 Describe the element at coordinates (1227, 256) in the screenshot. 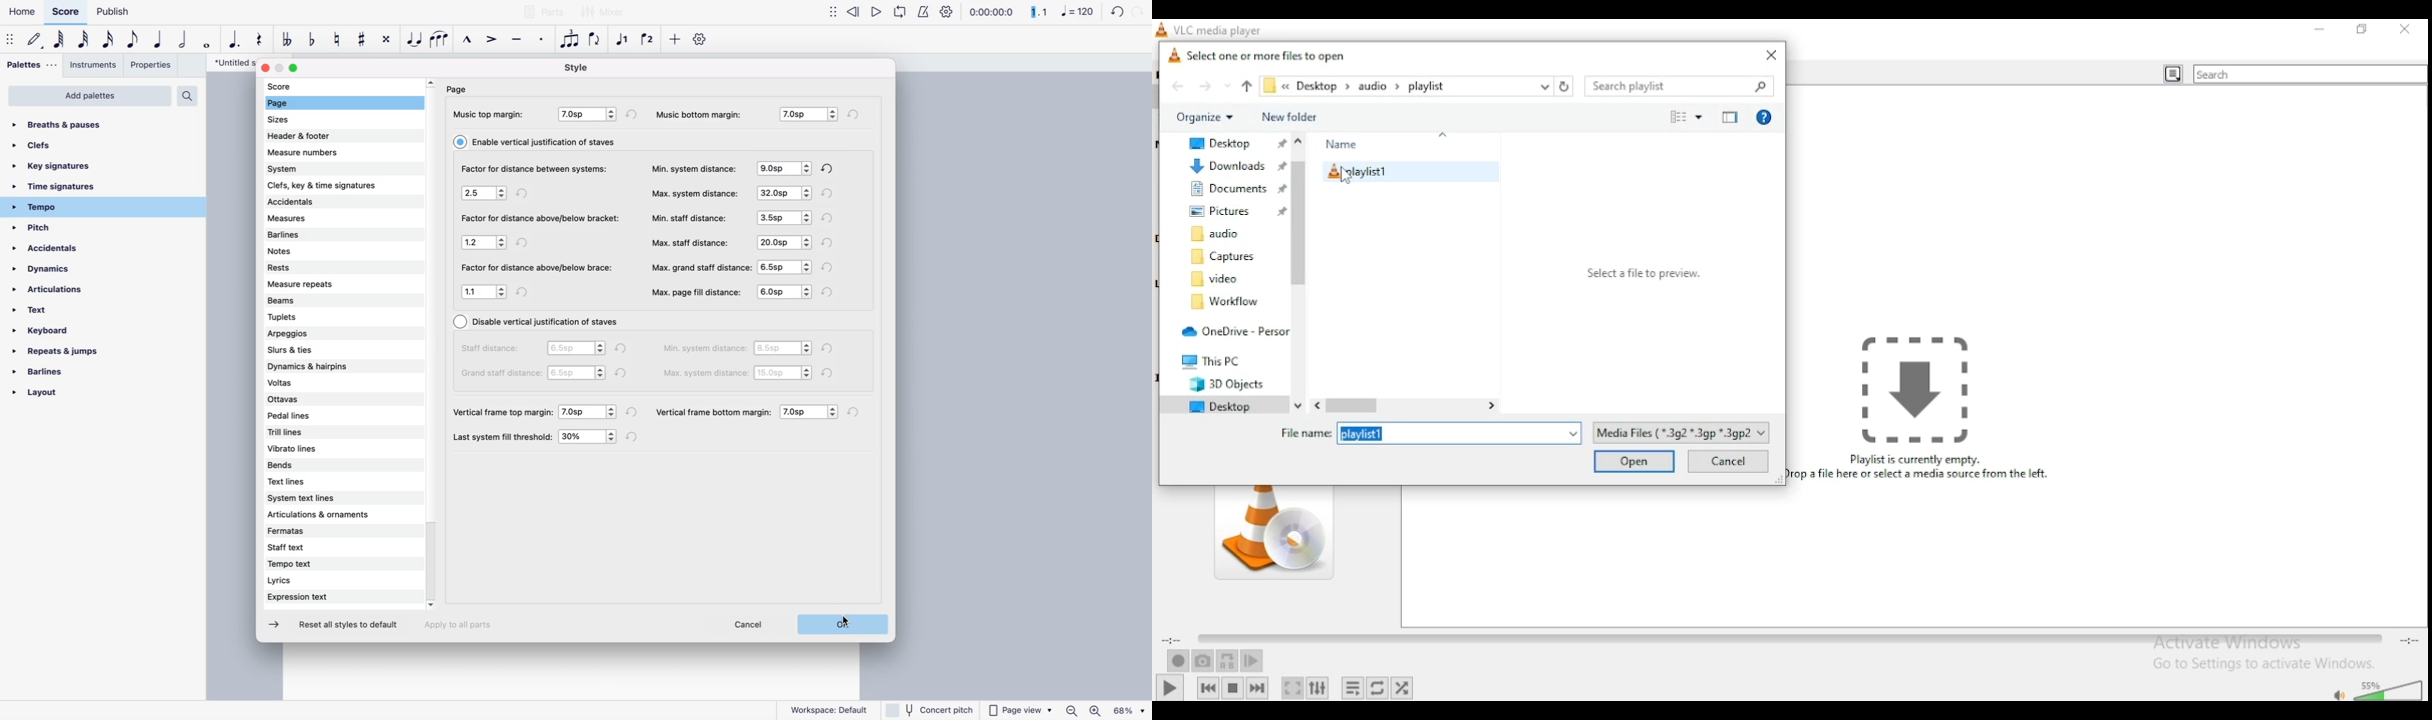

I see `captures` at that location.